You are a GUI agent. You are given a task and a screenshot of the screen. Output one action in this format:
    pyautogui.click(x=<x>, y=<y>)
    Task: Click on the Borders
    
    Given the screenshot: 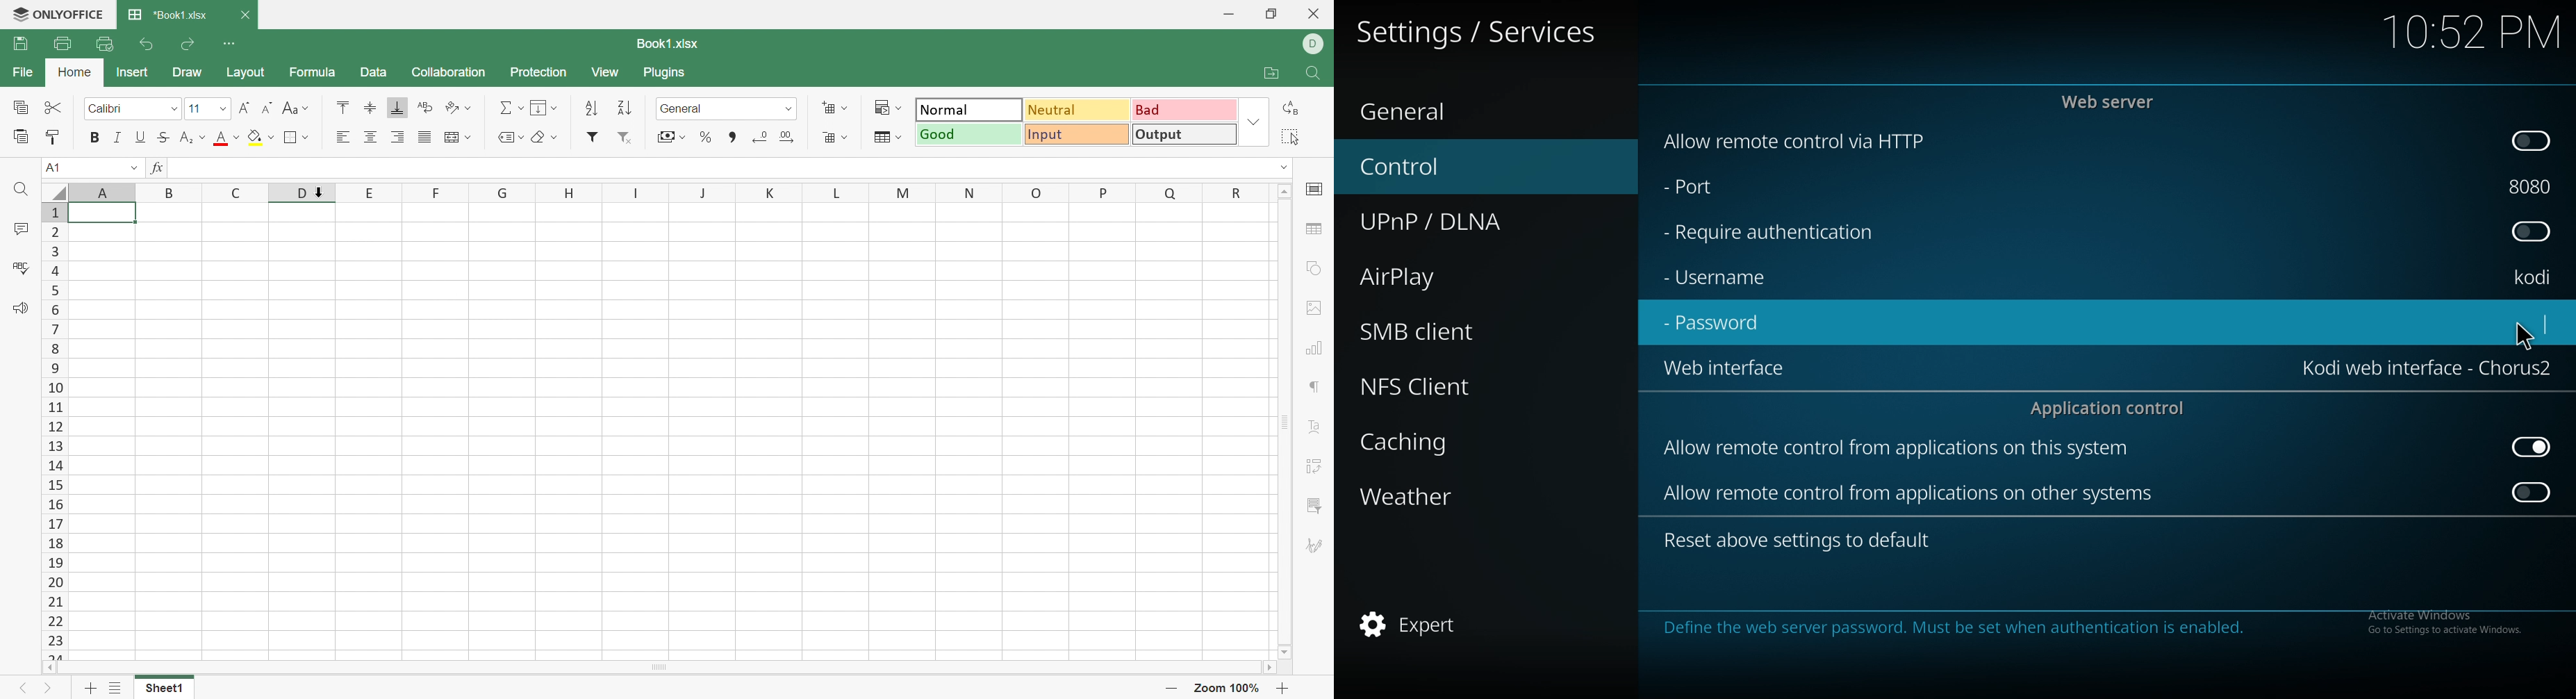 What is the action you would take?
    pyautogui.click(x=291, y=138)
    